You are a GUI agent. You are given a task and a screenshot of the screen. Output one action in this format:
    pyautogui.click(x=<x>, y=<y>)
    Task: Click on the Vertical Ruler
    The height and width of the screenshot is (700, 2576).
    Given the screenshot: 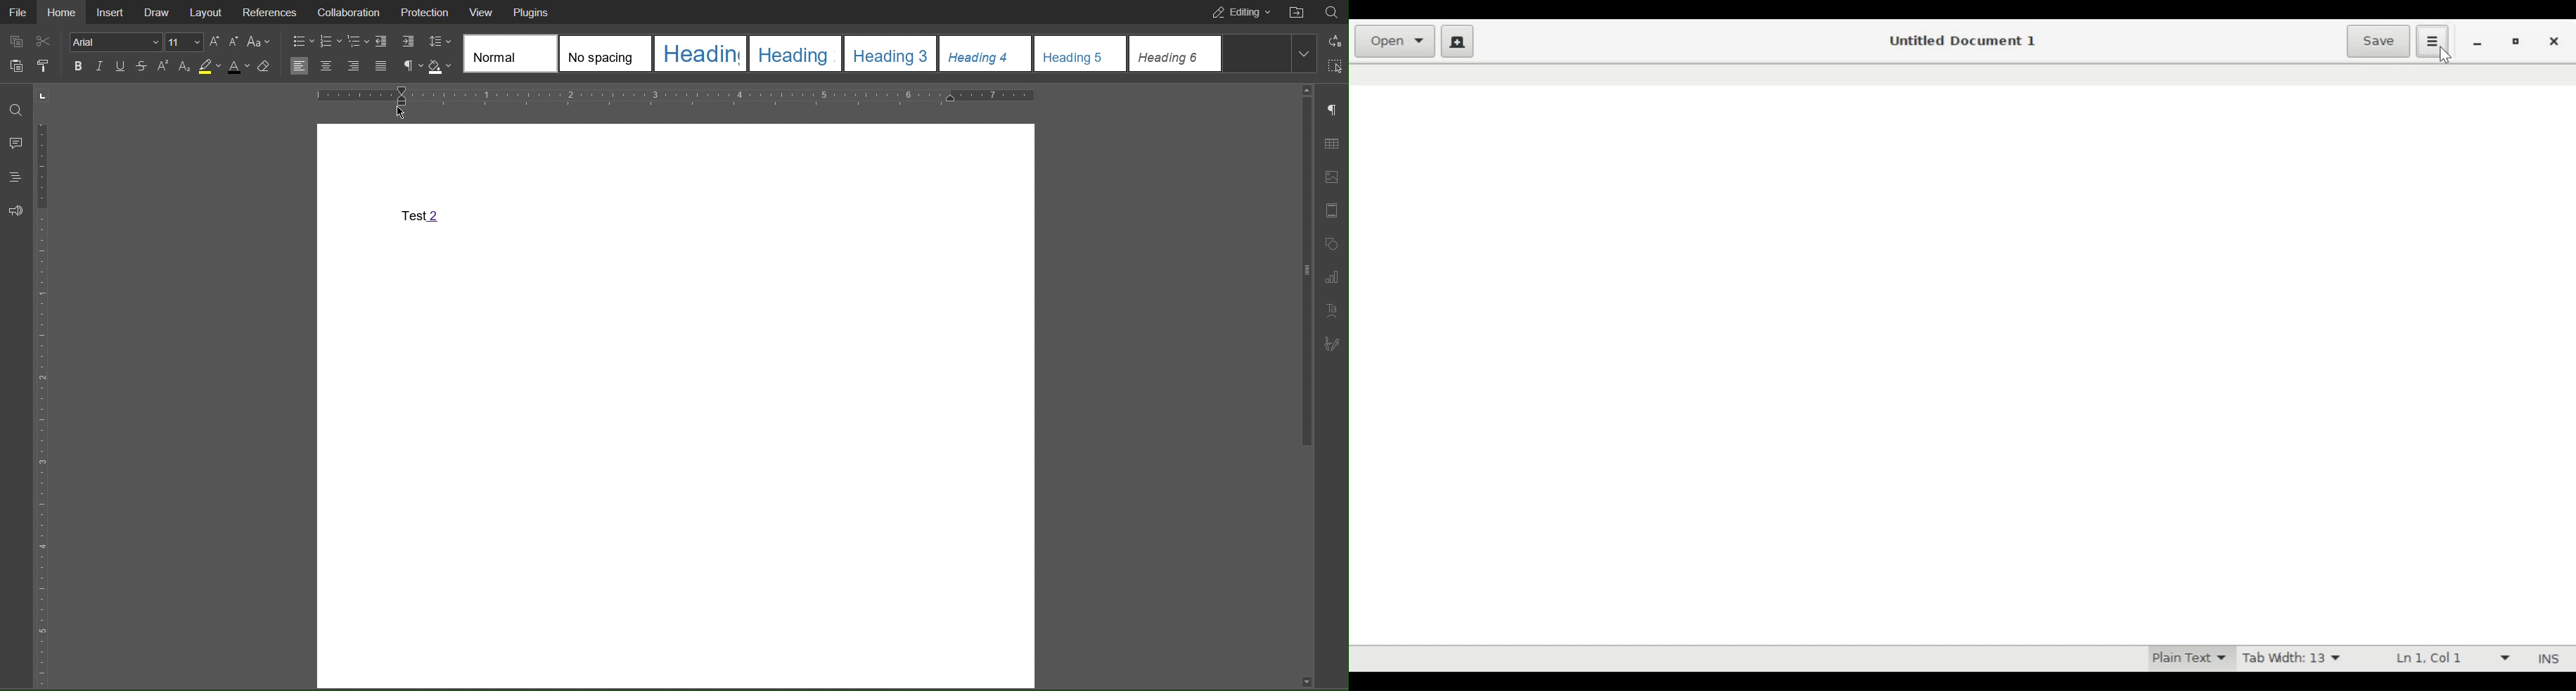 What is the action you would take?
    pyautogui.click(x=46, y=388)
    